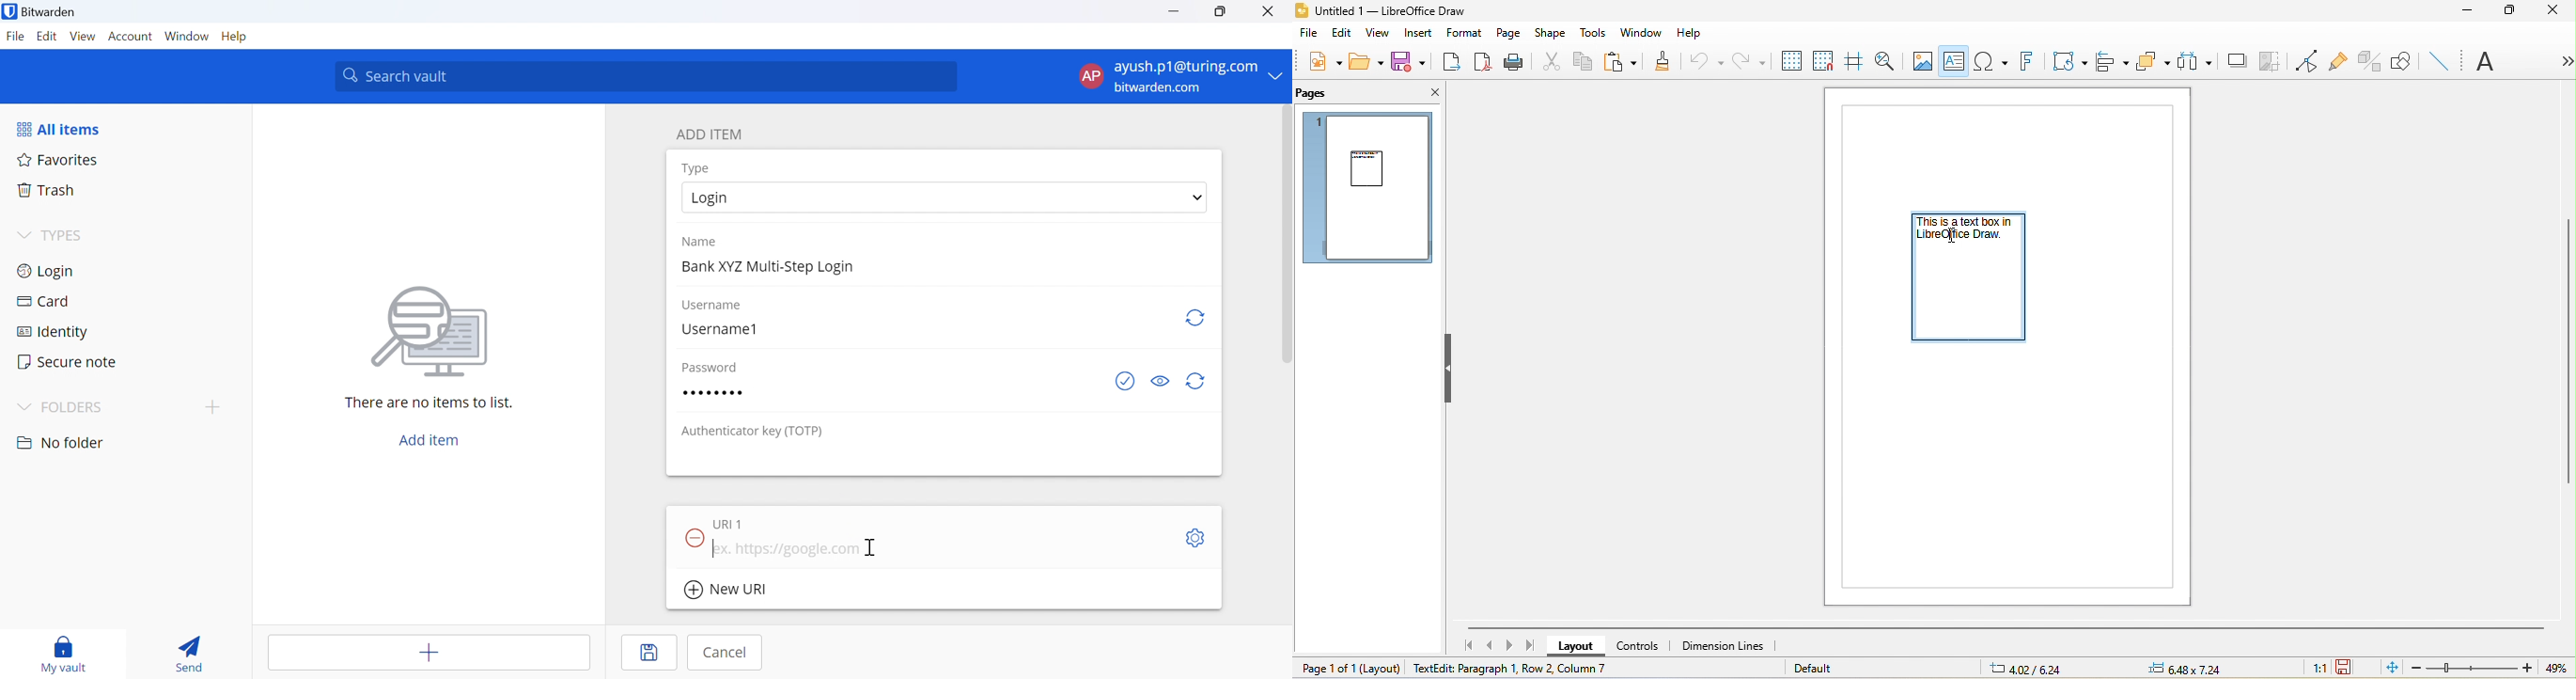 The width and height of the screenshot is (2576, 700). I want to click on Add item, so click(431, 652).